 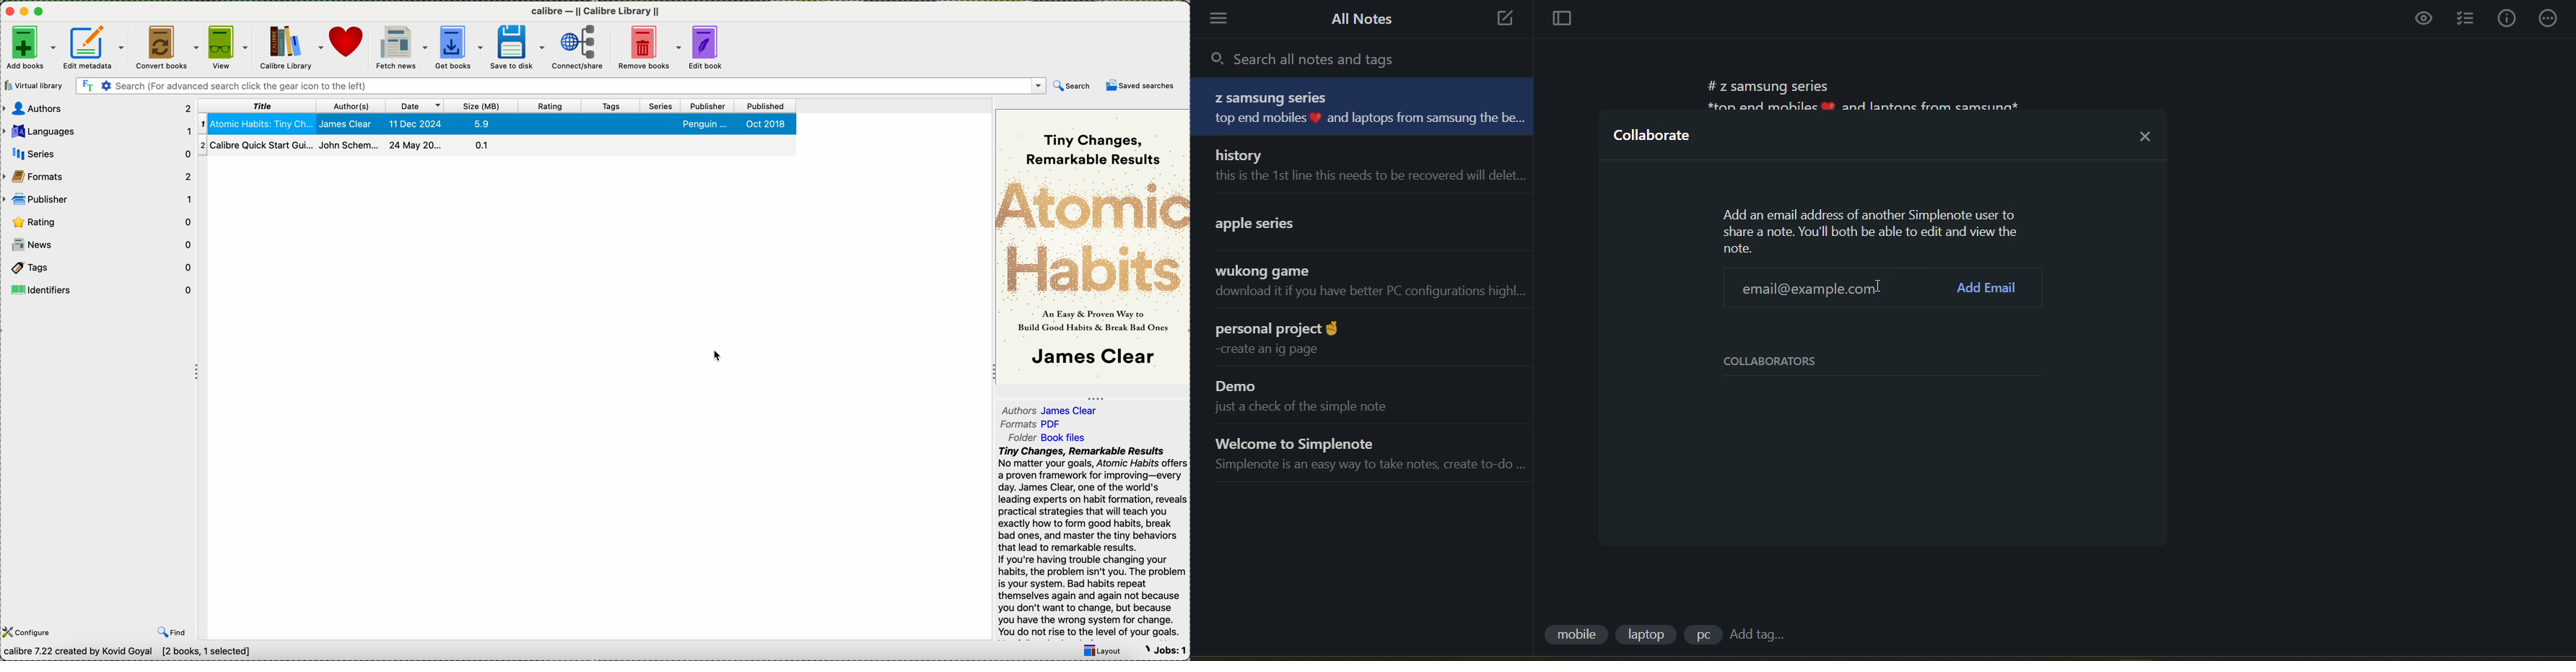 What do you see at coordinates (2146, 132) in the screenshot?
I see `close` at bounding box center [2146, 132].